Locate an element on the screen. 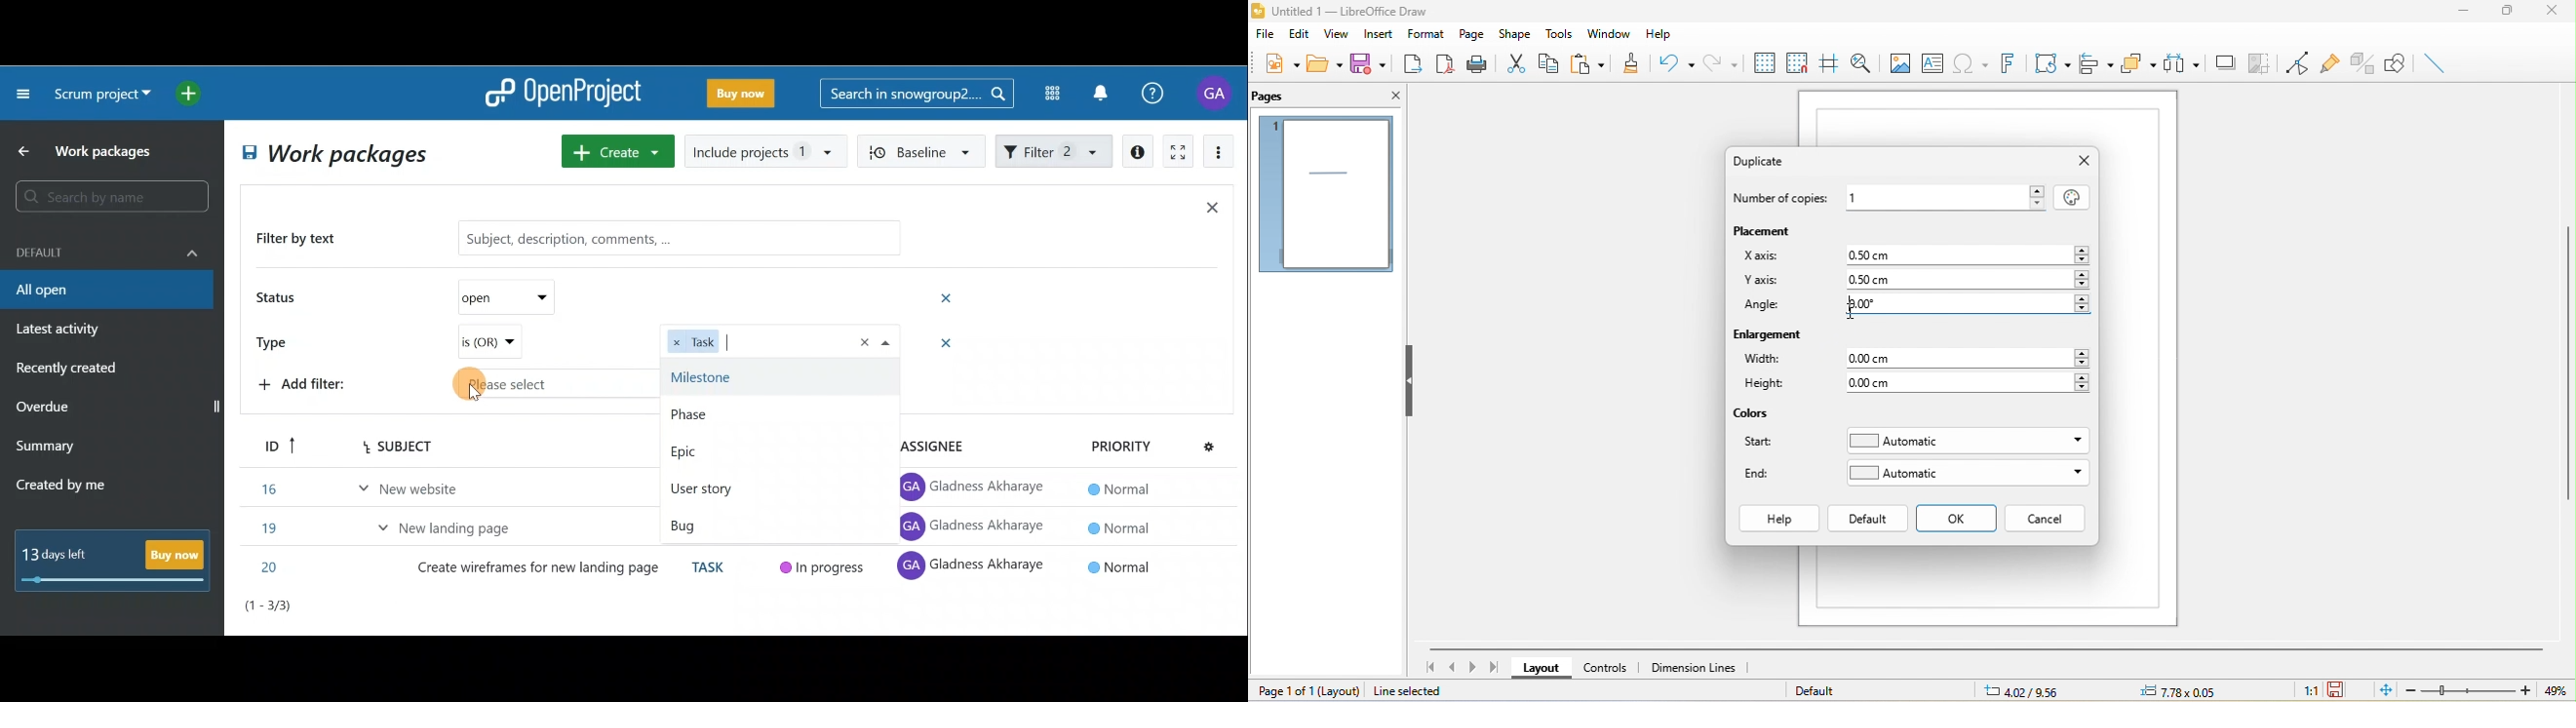 This screenshot has height=728, width=2576. page is located at coordinates (1473, 32).